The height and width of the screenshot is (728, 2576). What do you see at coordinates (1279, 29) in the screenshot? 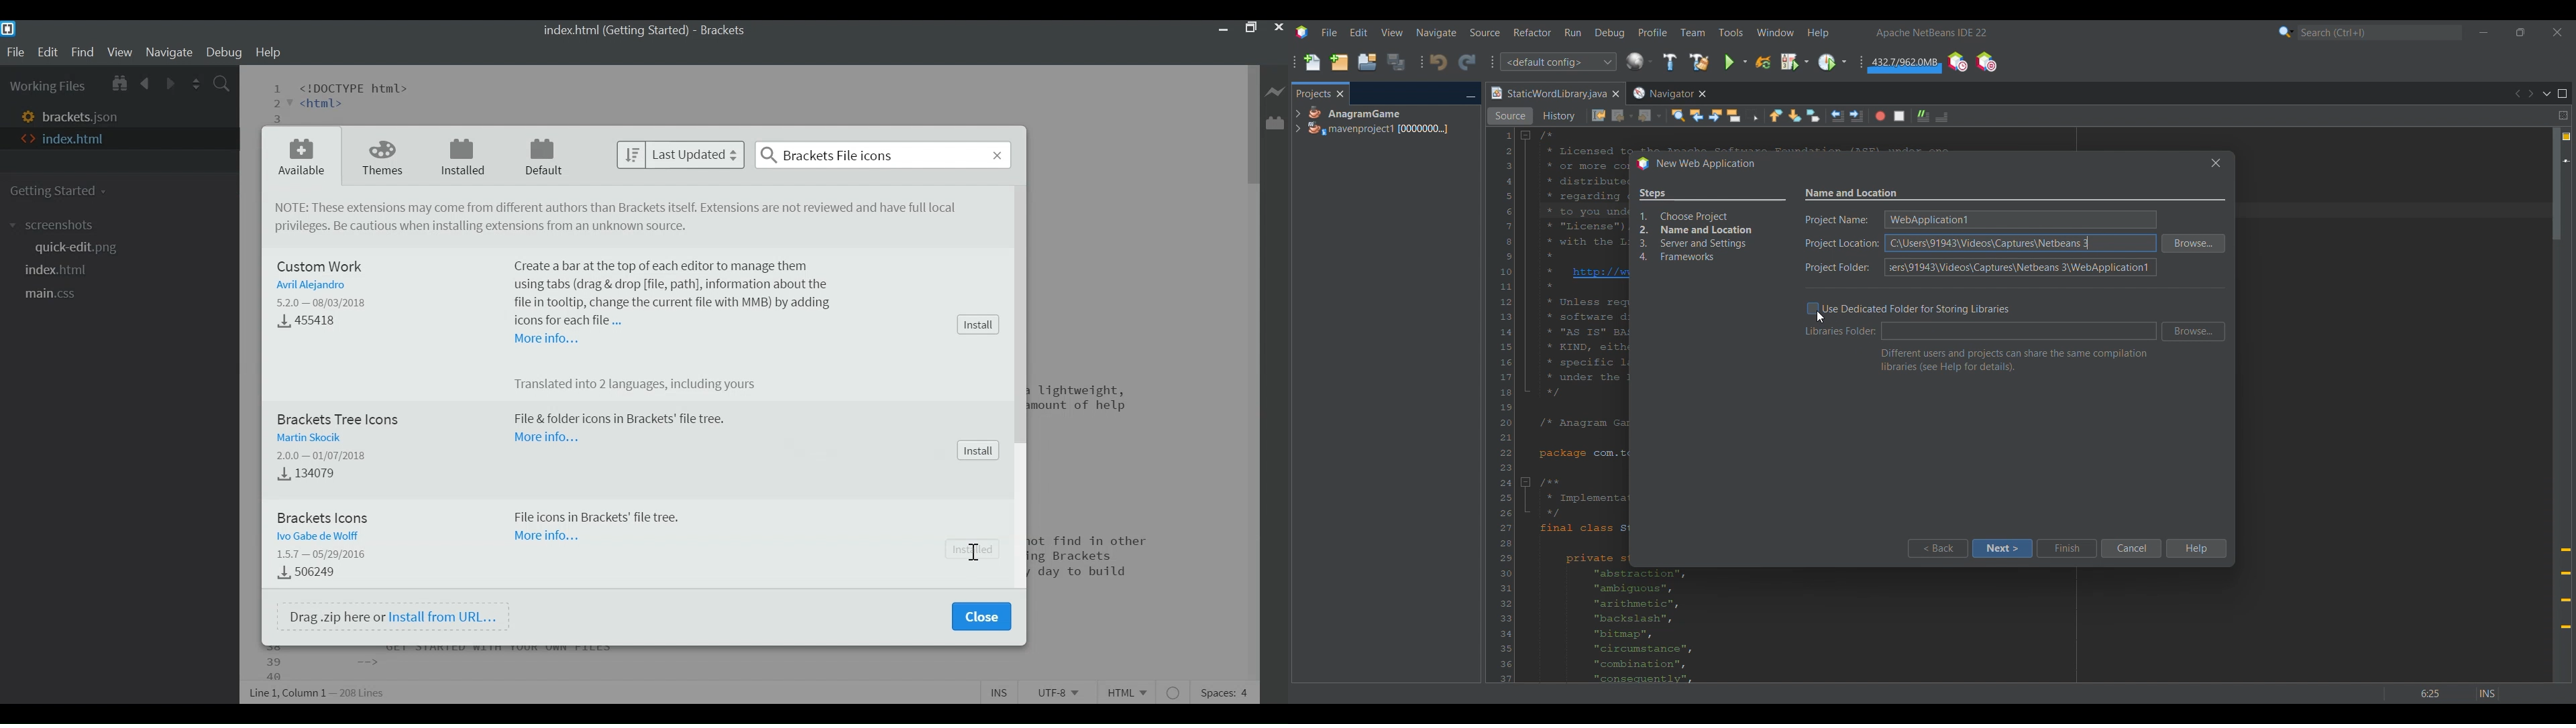
I see `Close` at bounding box center [1279, 29].